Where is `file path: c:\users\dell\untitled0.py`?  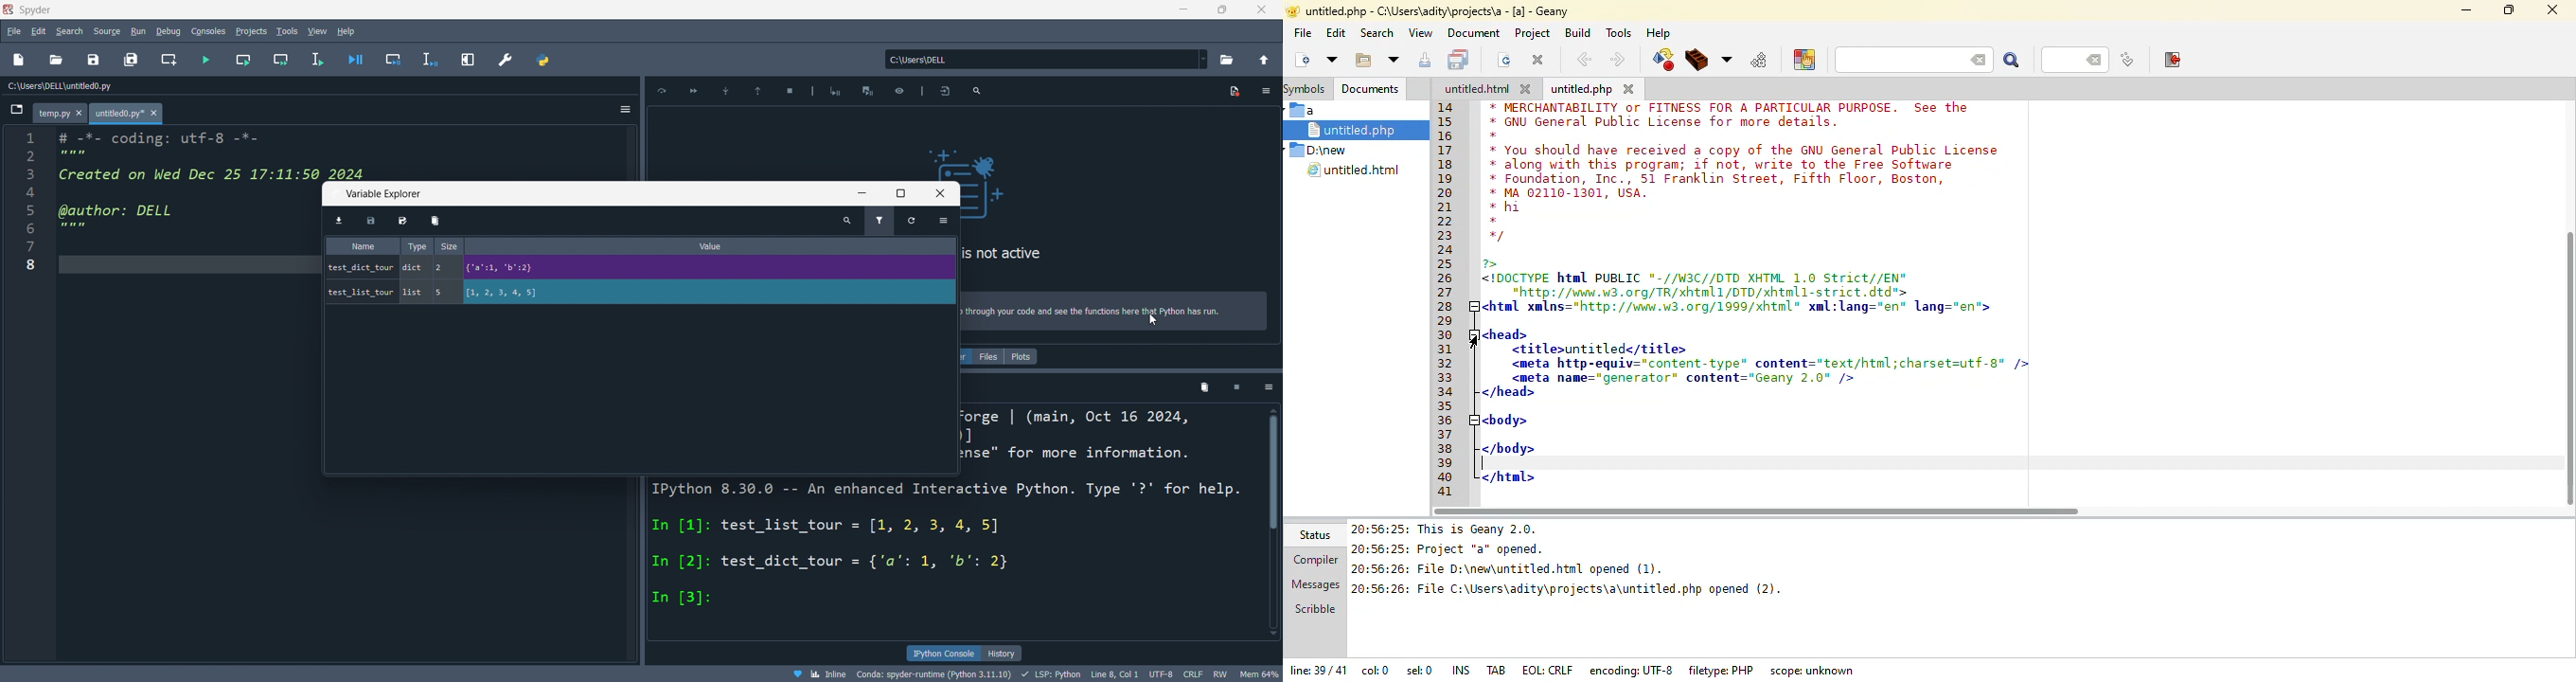
file path: c:\users\dell\untitled0.py is located at coordinates (98, 86).